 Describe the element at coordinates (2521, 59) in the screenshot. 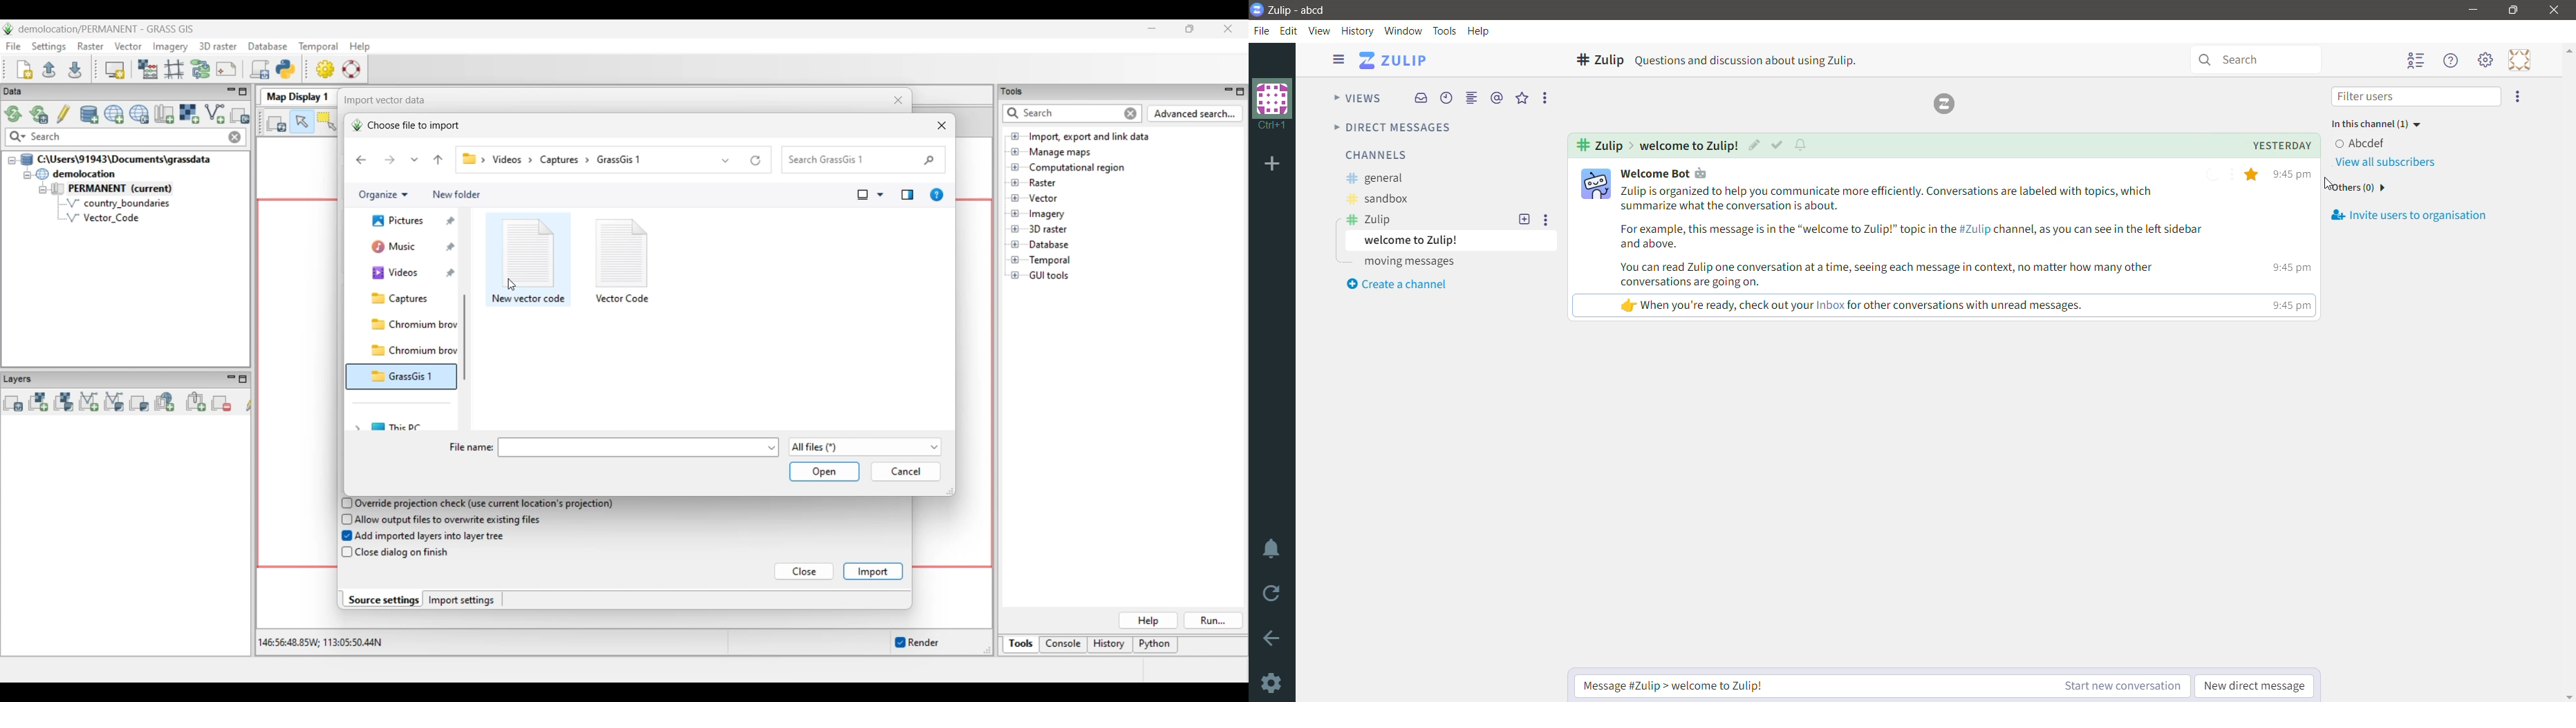

I see `Personal Menu` at that location.